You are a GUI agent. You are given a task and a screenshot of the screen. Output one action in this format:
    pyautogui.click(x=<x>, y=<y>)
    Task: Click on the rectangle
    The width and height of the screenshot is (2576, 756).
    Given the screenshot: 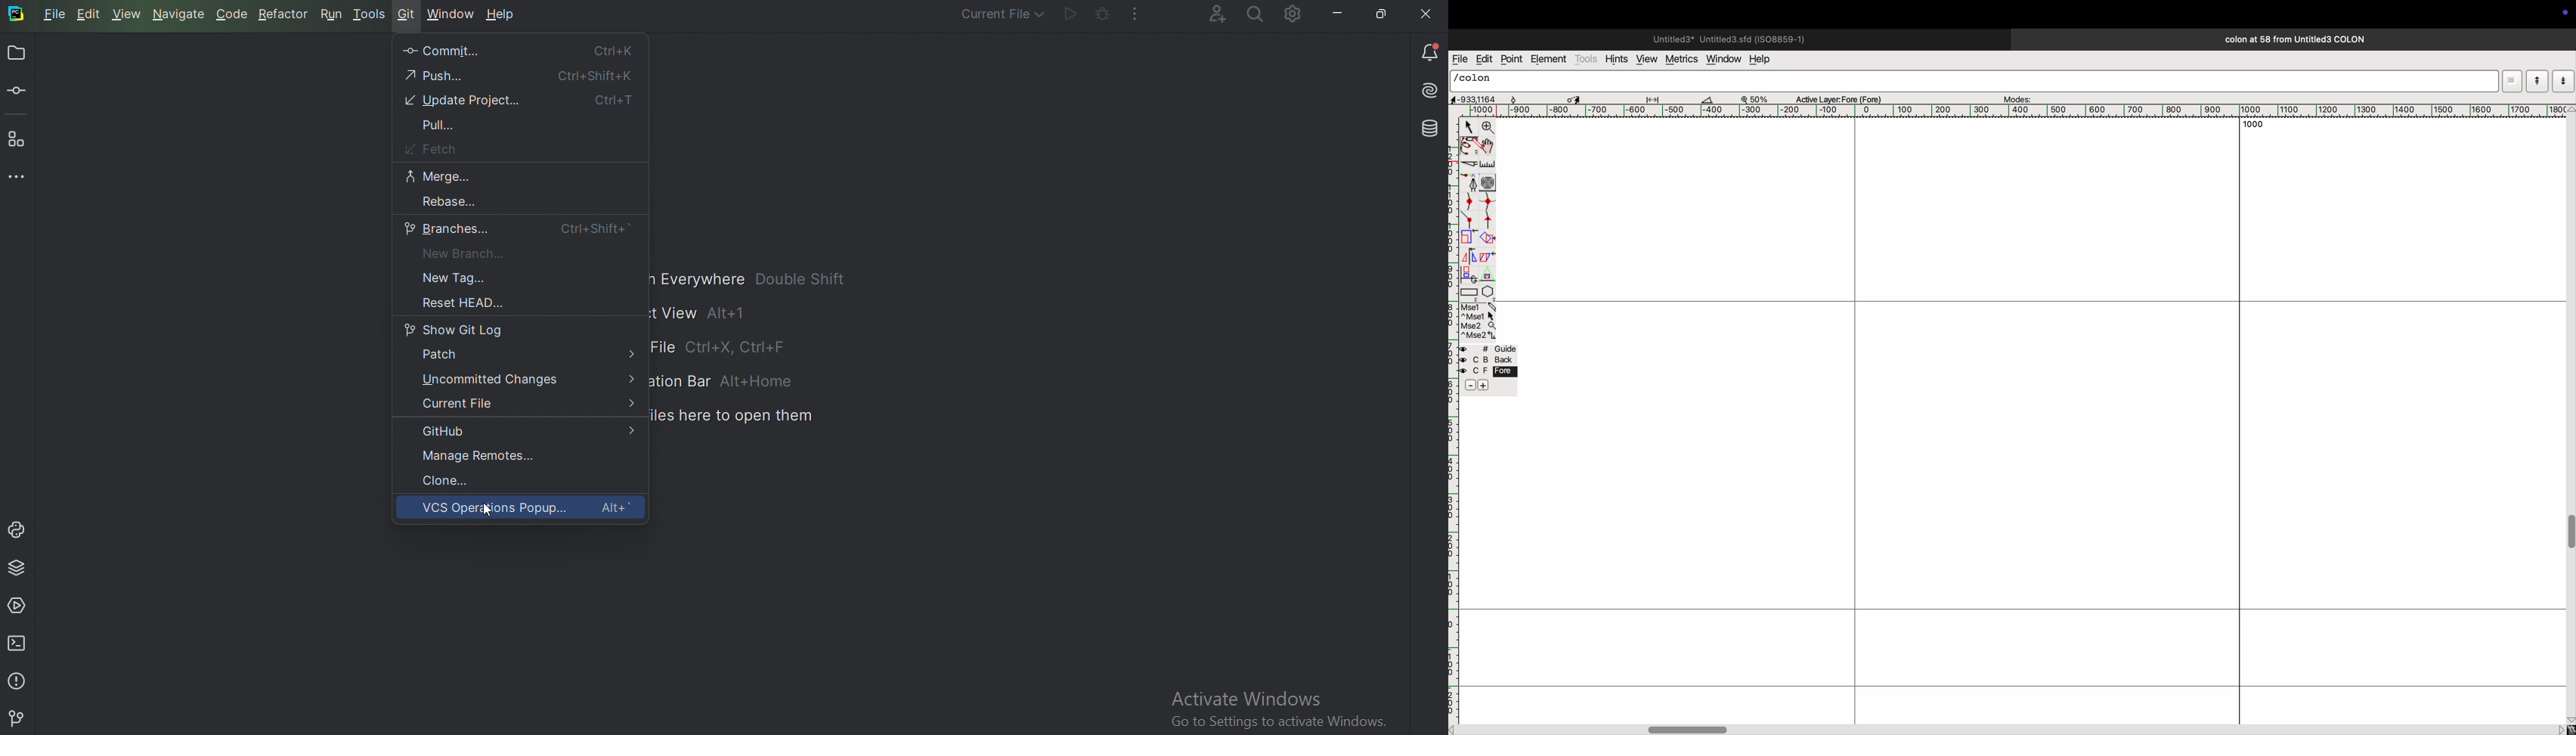 What is the action you would take?
    pyautogui.click(x=1469, y=291)
    